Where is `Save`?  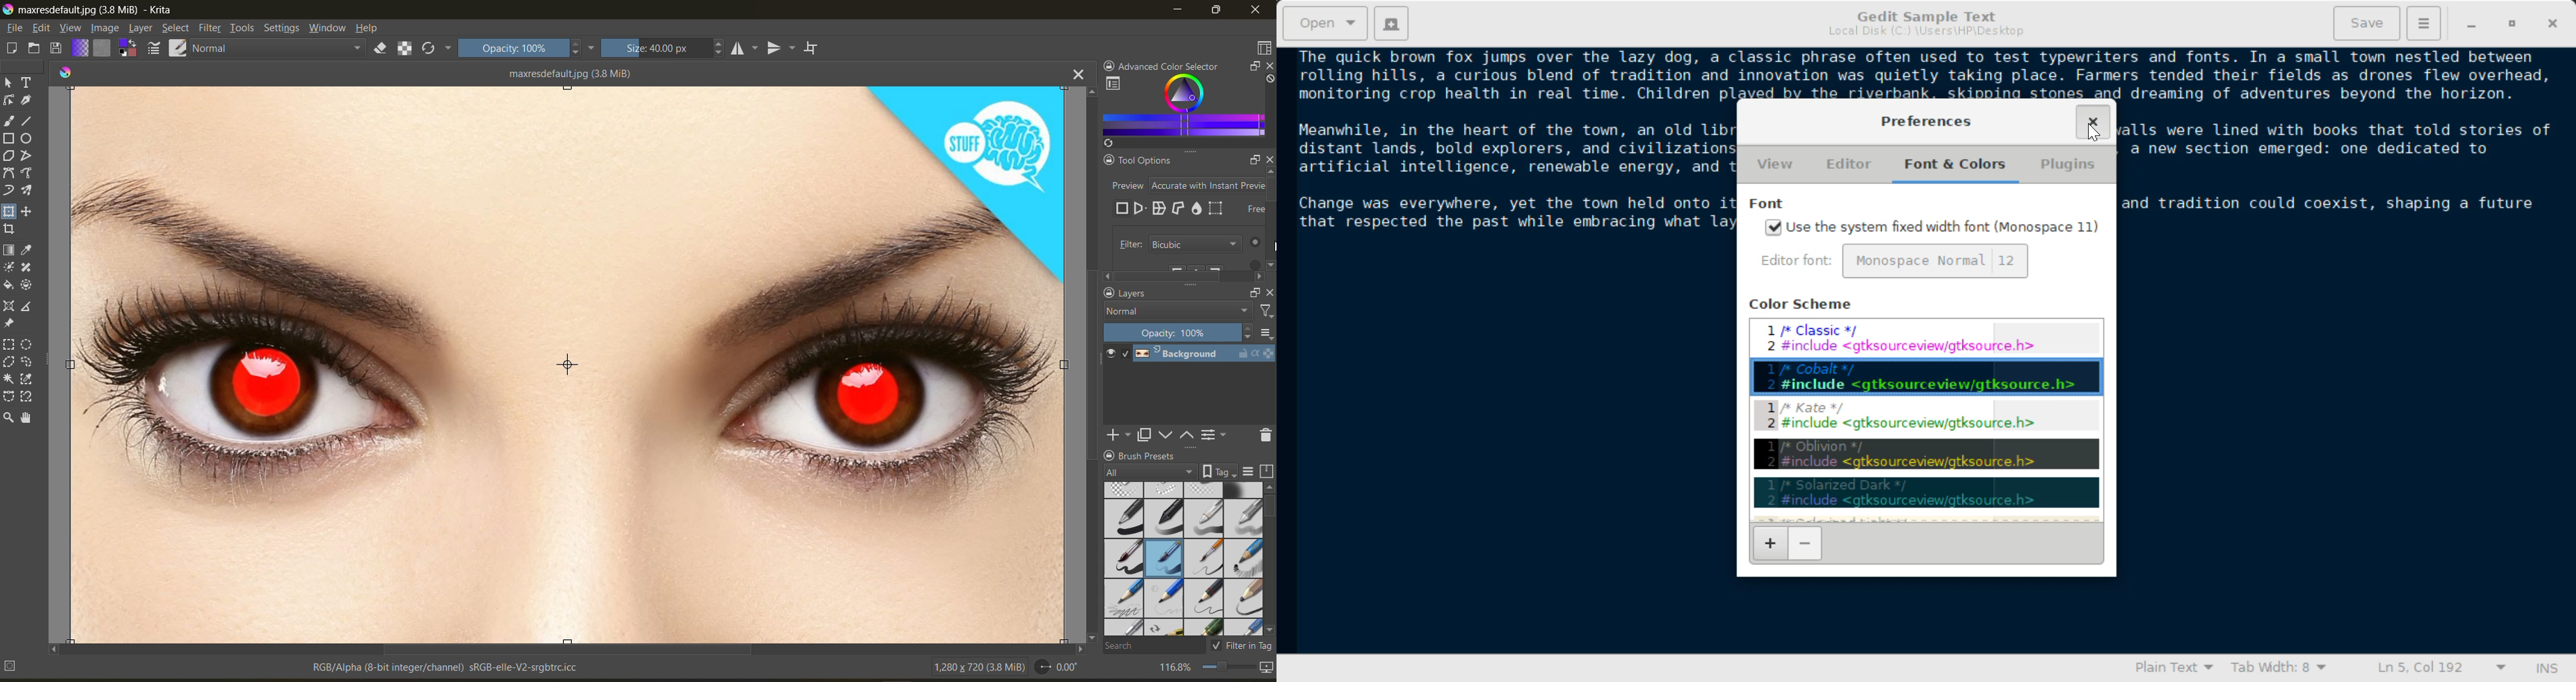
Save is located at coordinates (2368, 22).